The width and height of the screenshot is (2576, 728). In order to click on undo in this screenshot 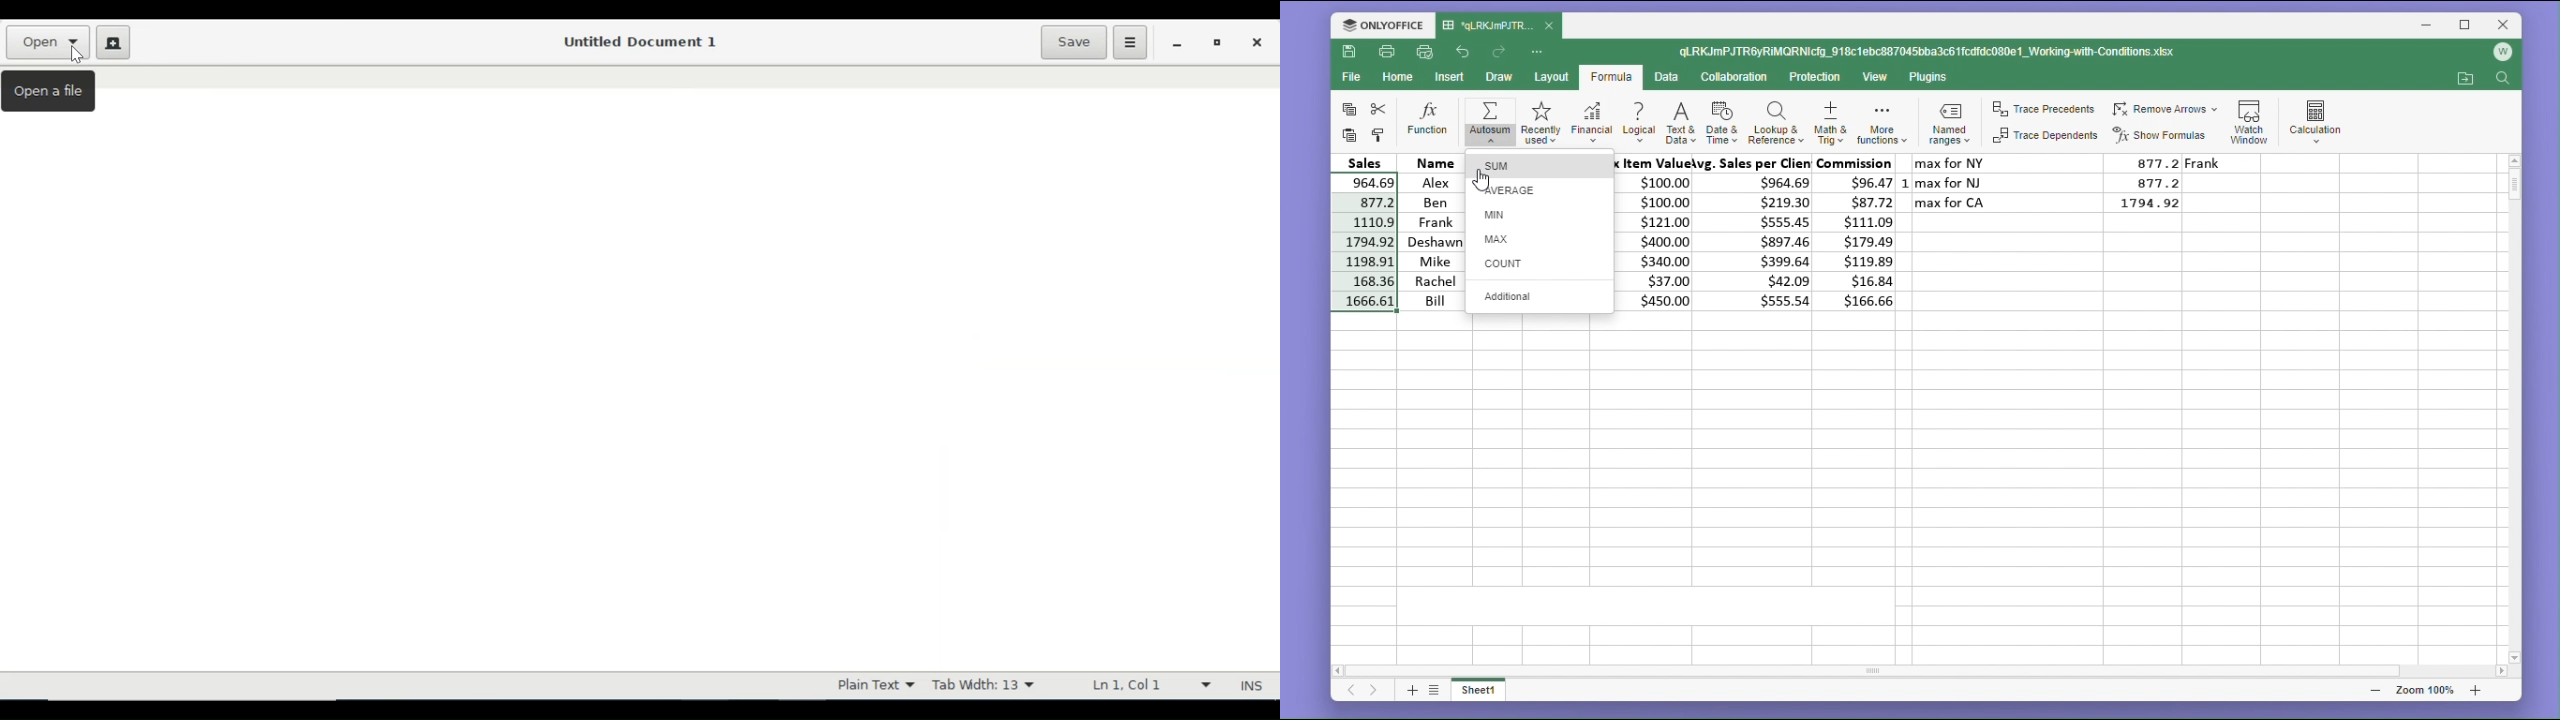, I will do `click(1463, 50)`.